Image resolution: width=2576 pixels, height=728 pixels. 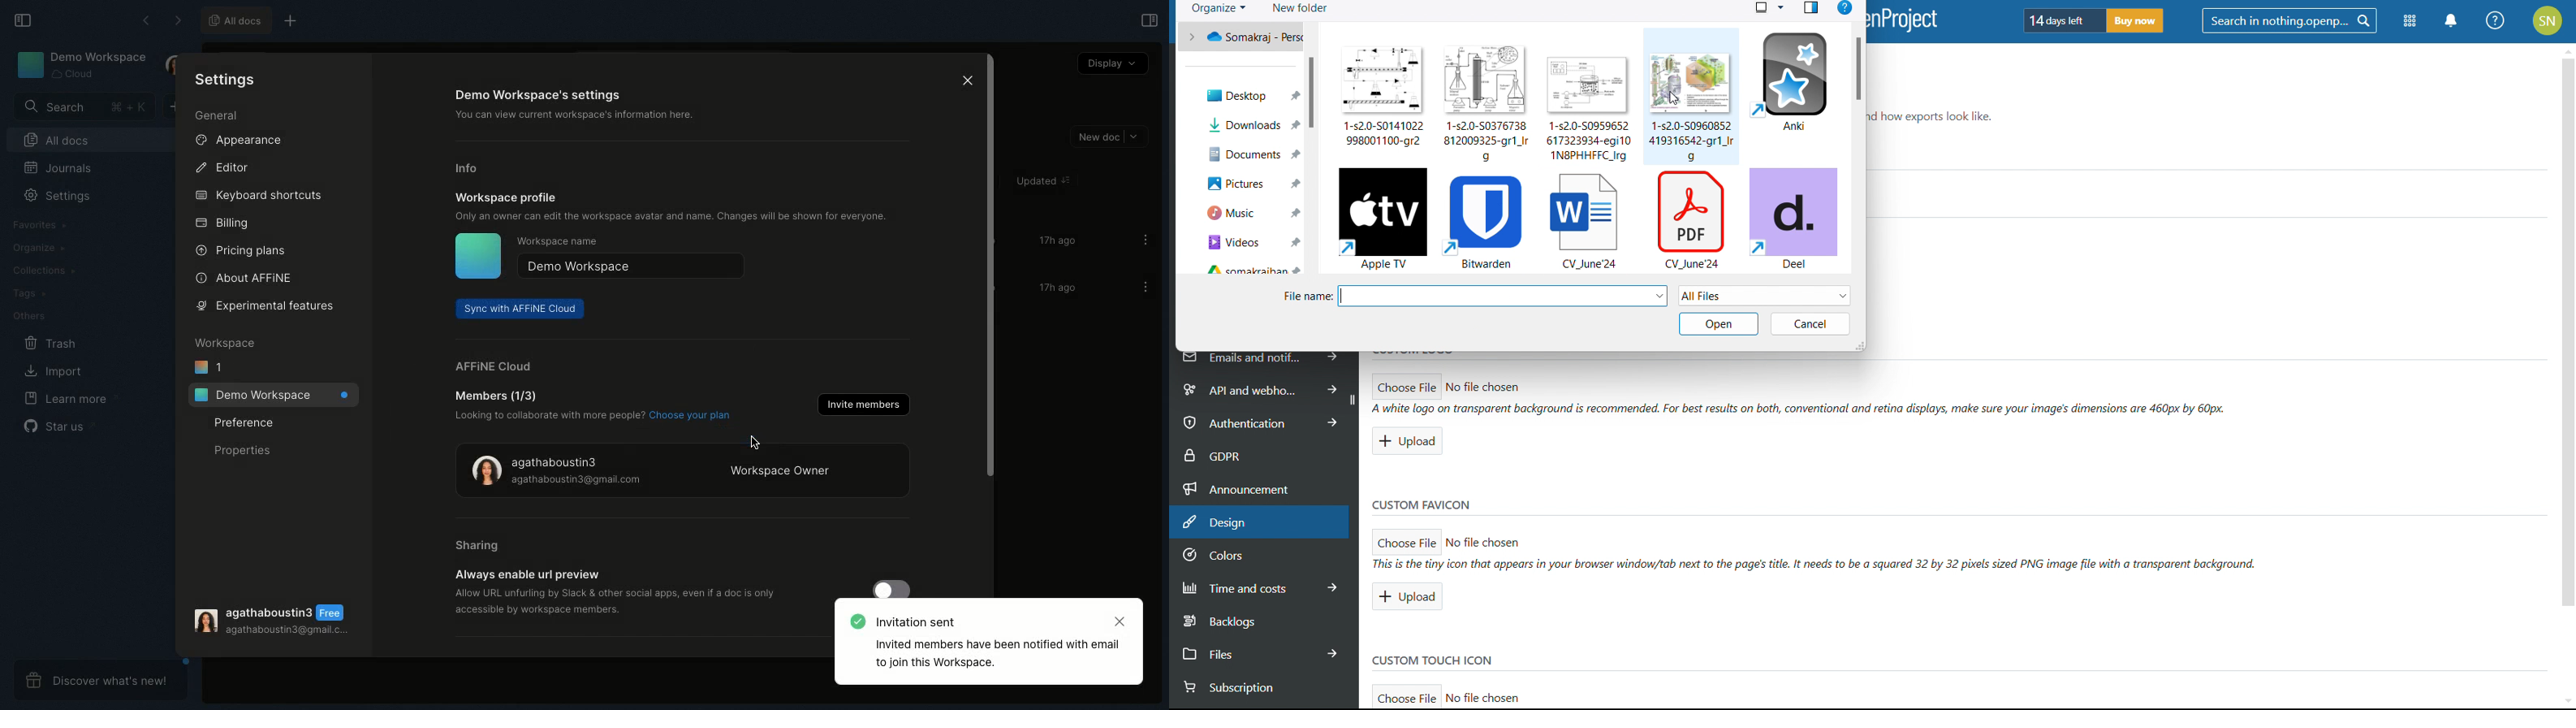 I want to click on Options, so click(x=1141, y=240).